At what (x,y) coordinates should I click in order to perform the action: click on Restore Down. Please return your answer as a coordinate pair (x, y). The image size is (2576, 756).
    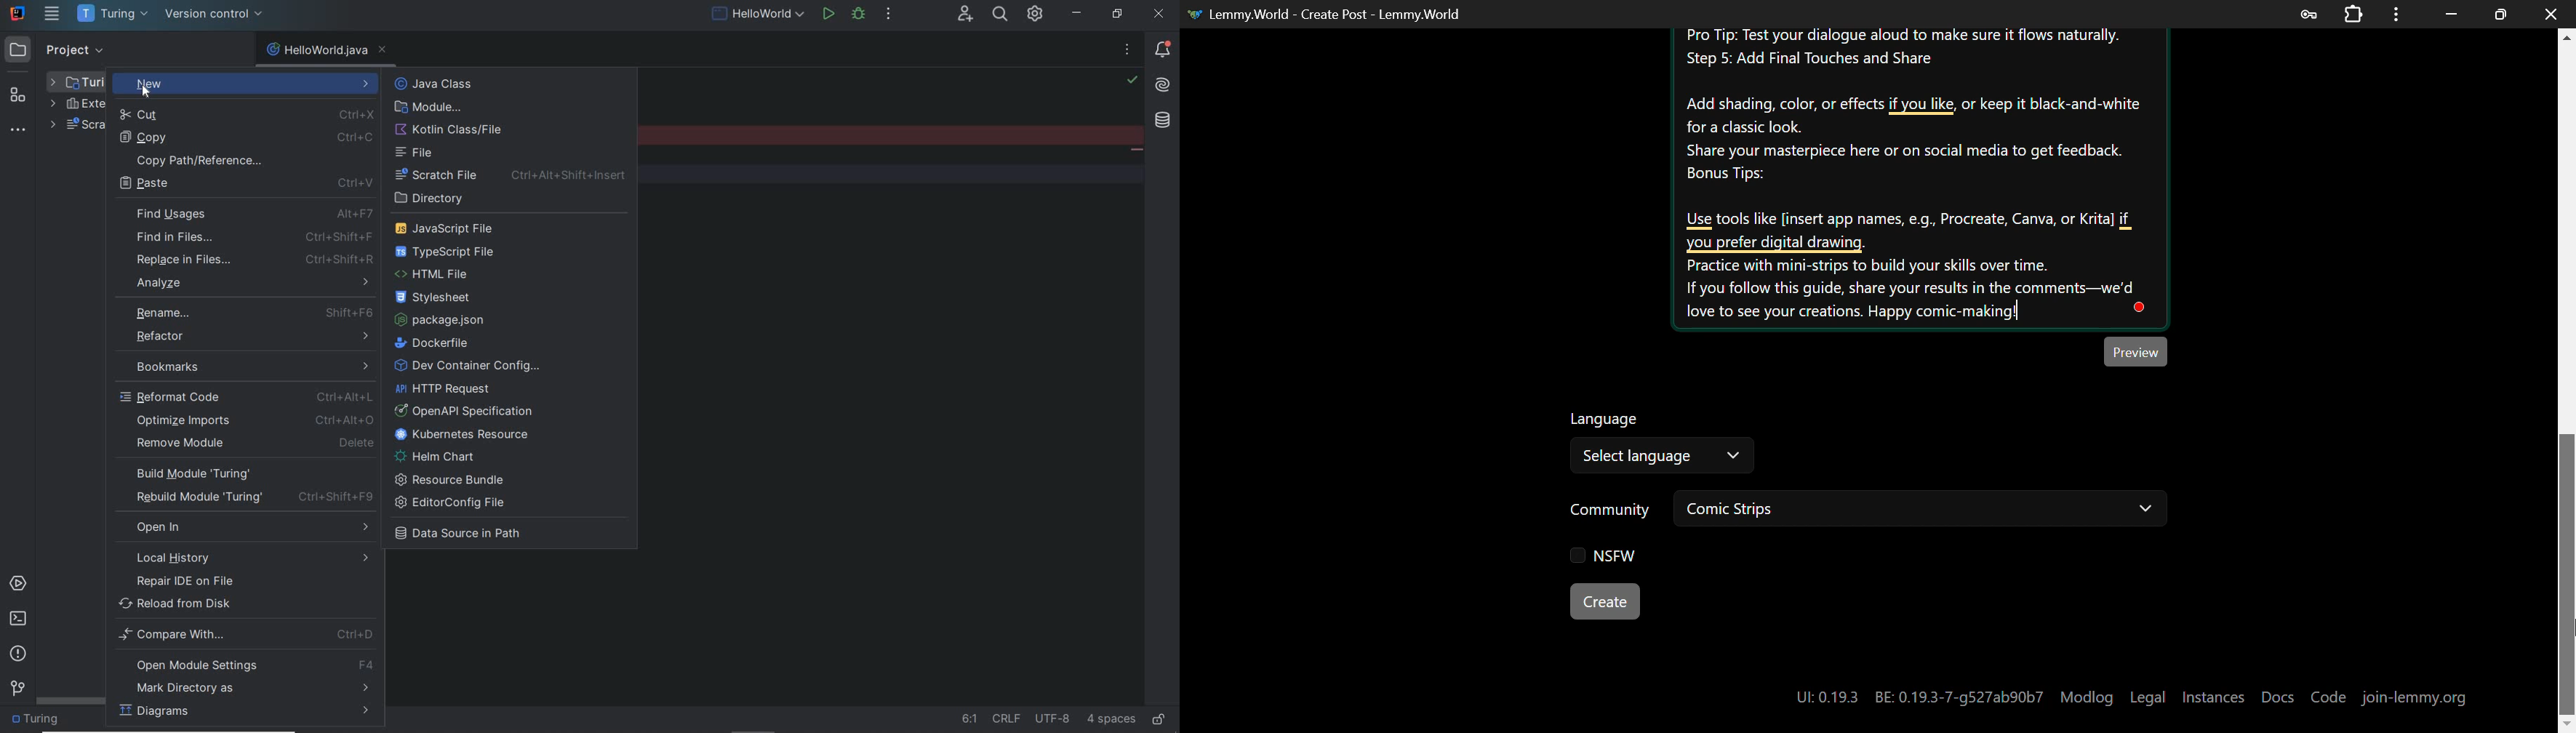
    Looking at the image, I should click on (2452, 12).